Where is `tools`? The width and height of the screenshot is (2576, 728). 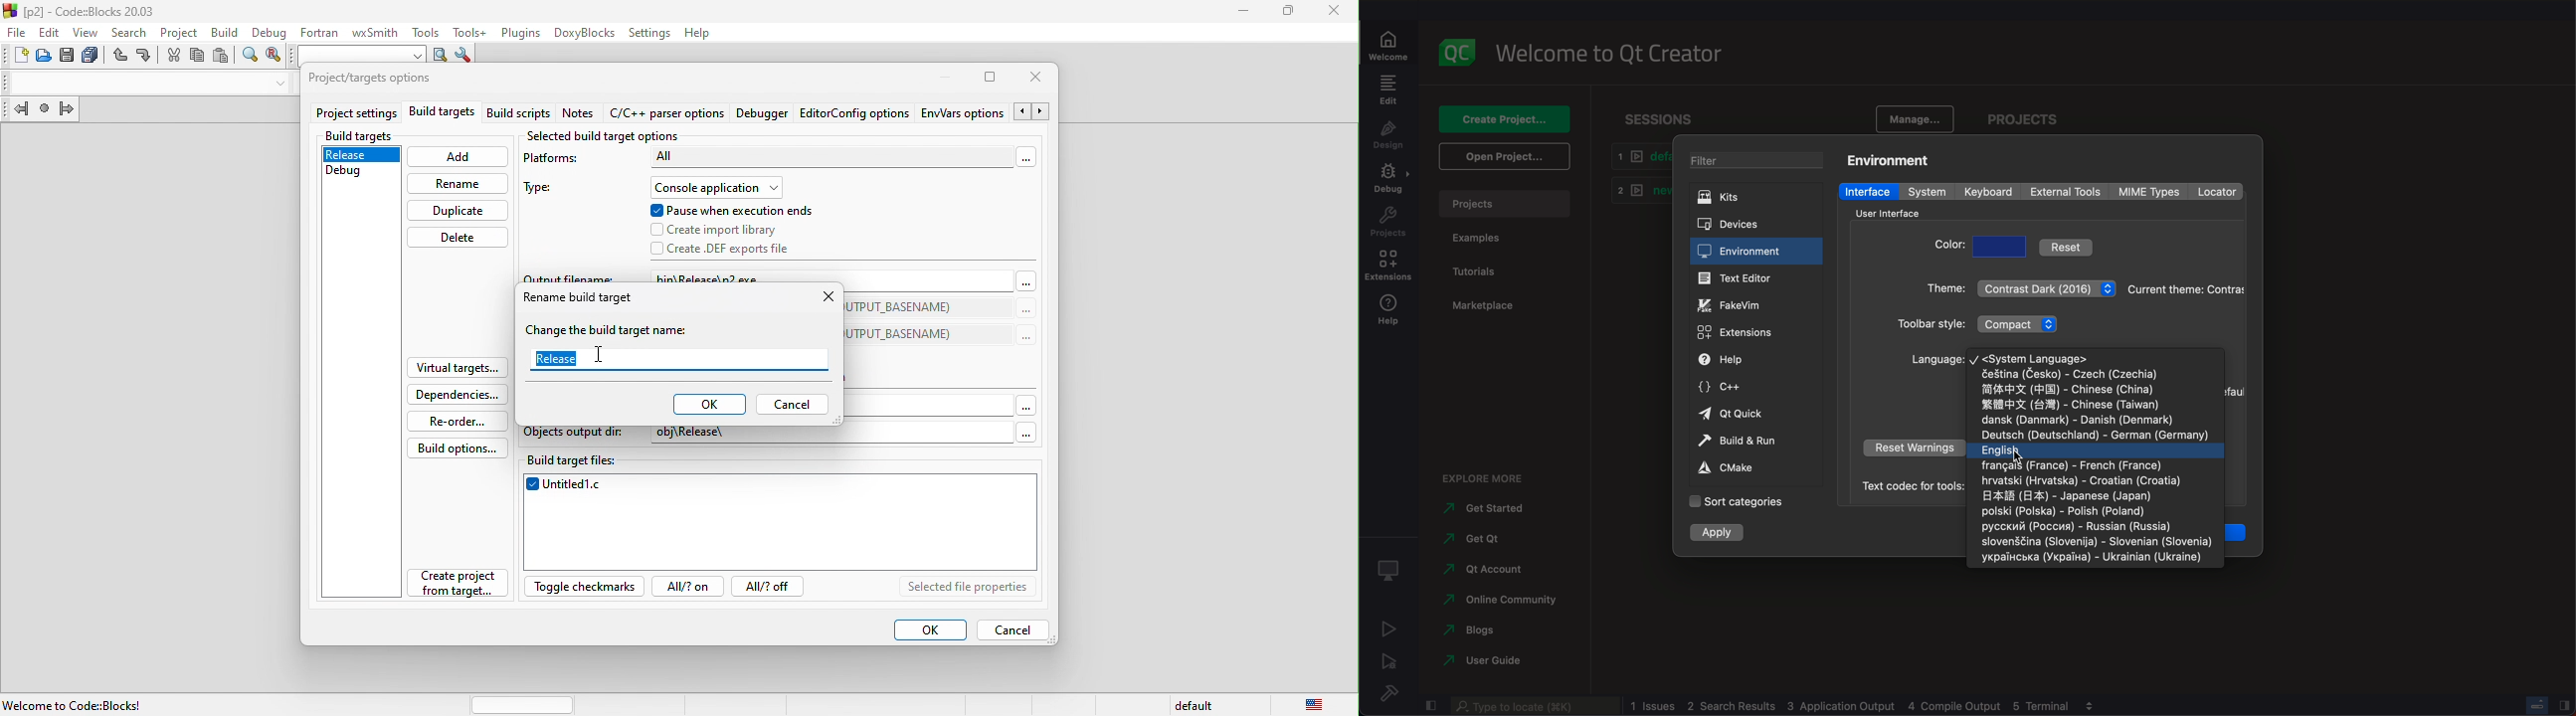 tools is located at coordinates (423, 31).